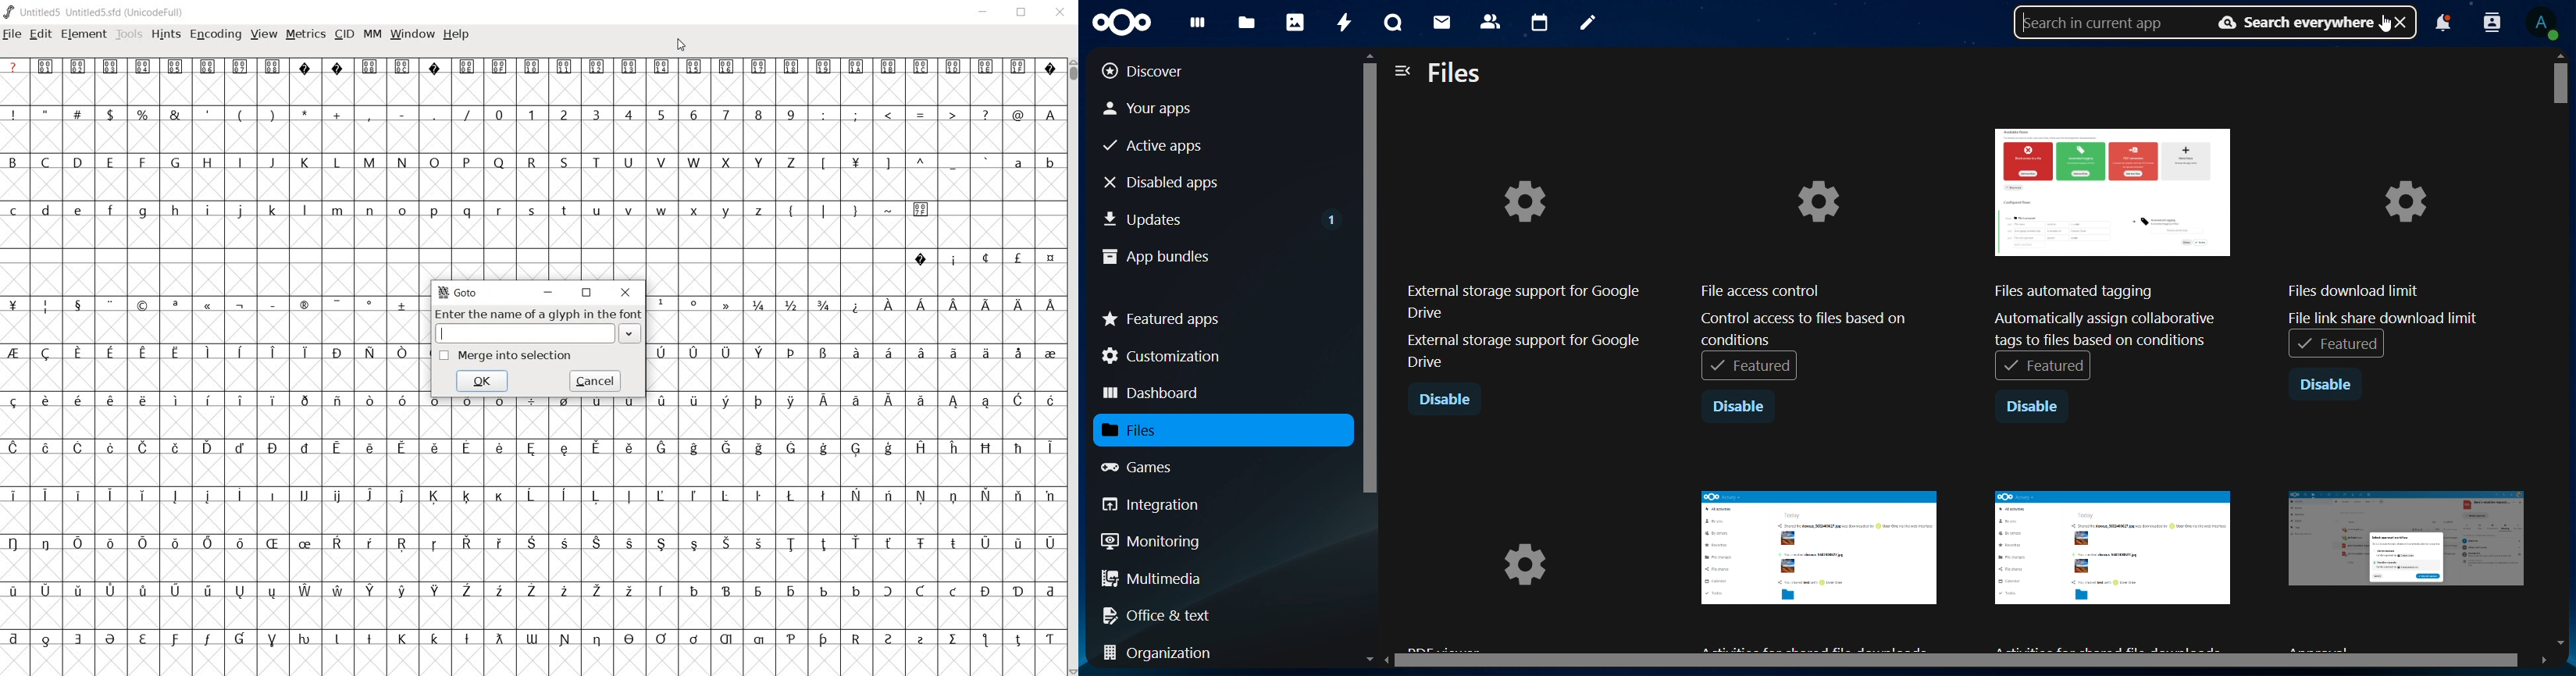 This screenshot has height=700, width=2576. I want to click on 8, so click(758, 115).